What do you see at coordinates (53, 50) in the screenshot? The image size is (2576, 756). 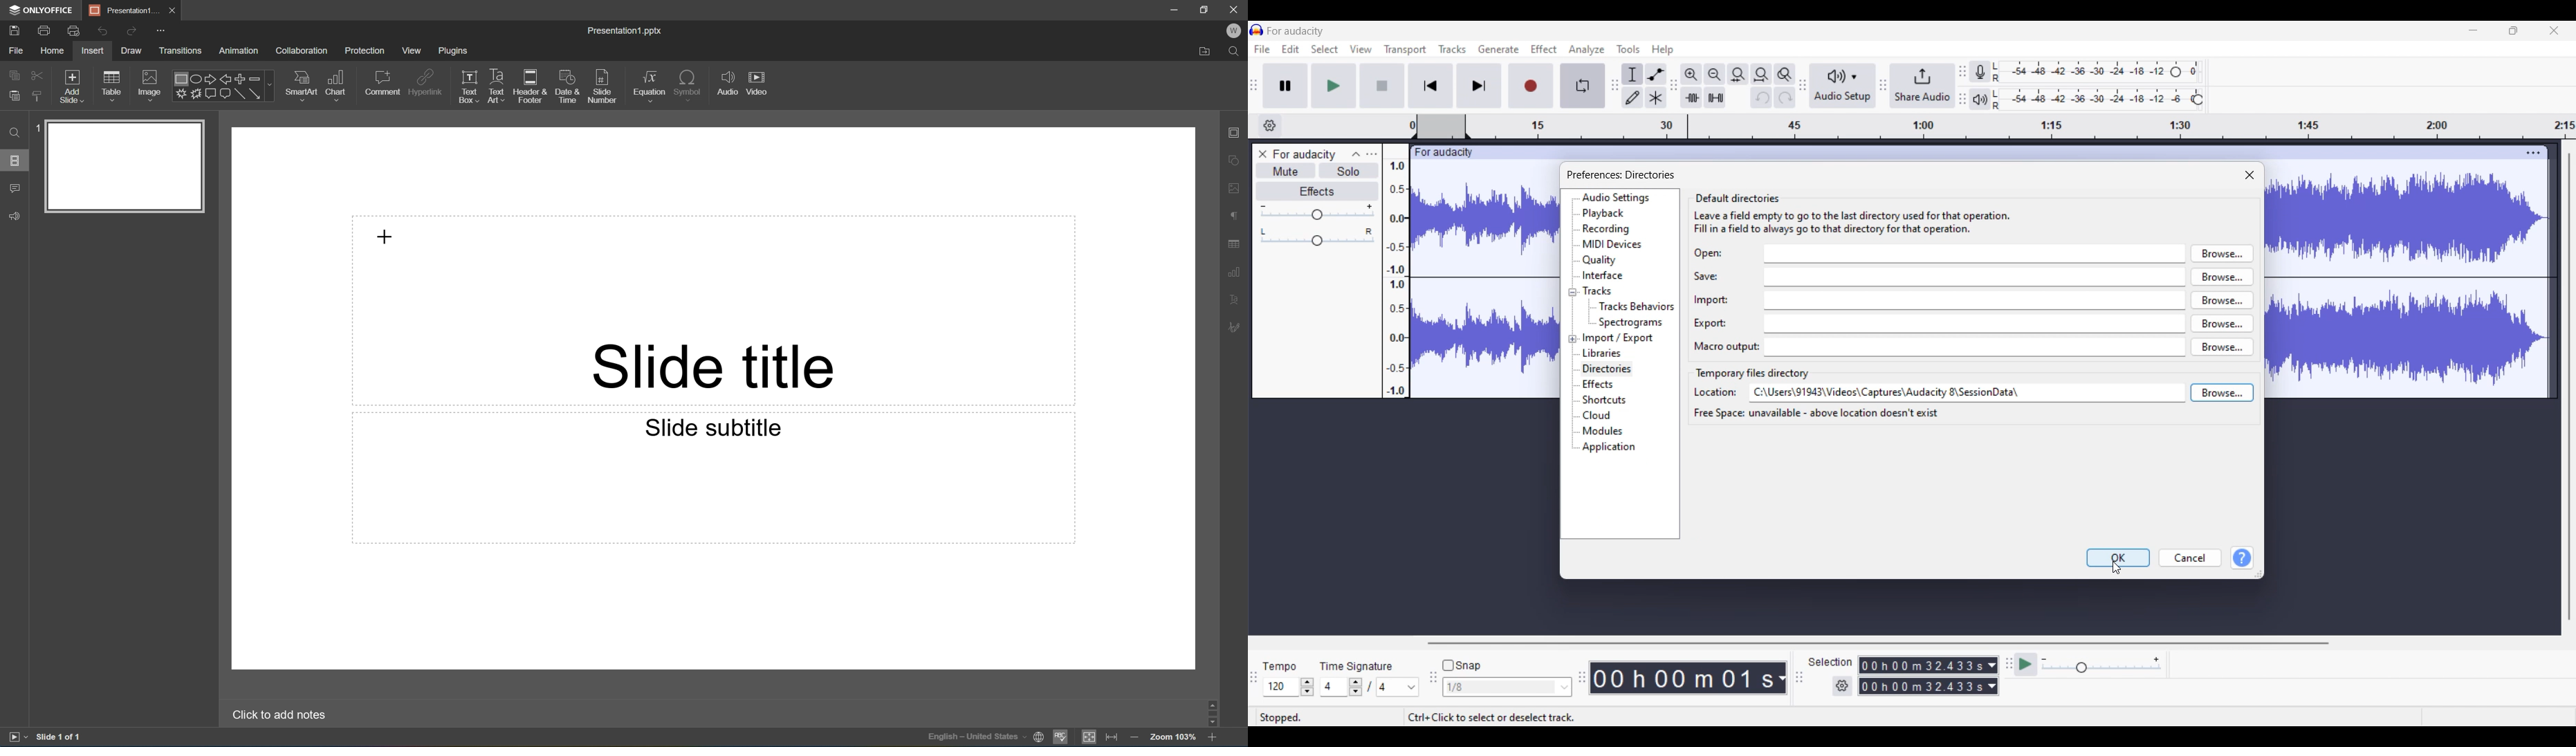 I see `Home` at bounding box center [53, 50].